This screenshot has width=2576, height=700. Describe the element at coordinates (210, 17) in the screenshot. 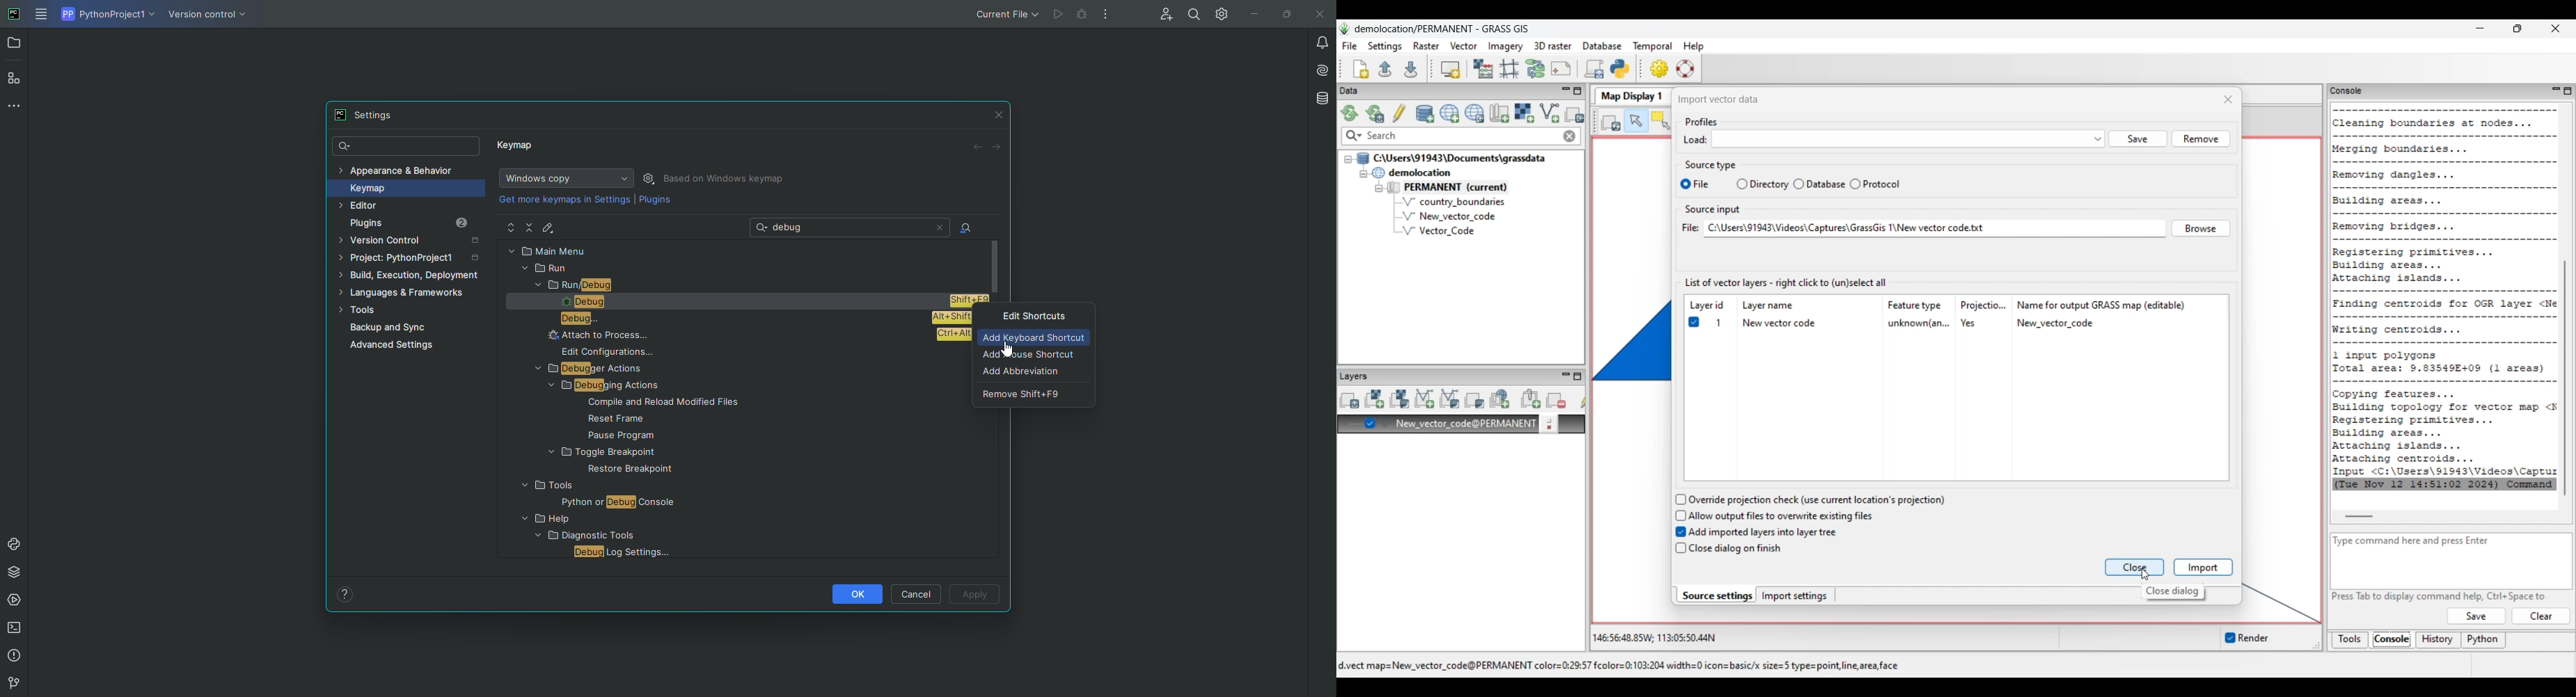

I see `Version COntrol` at that location.